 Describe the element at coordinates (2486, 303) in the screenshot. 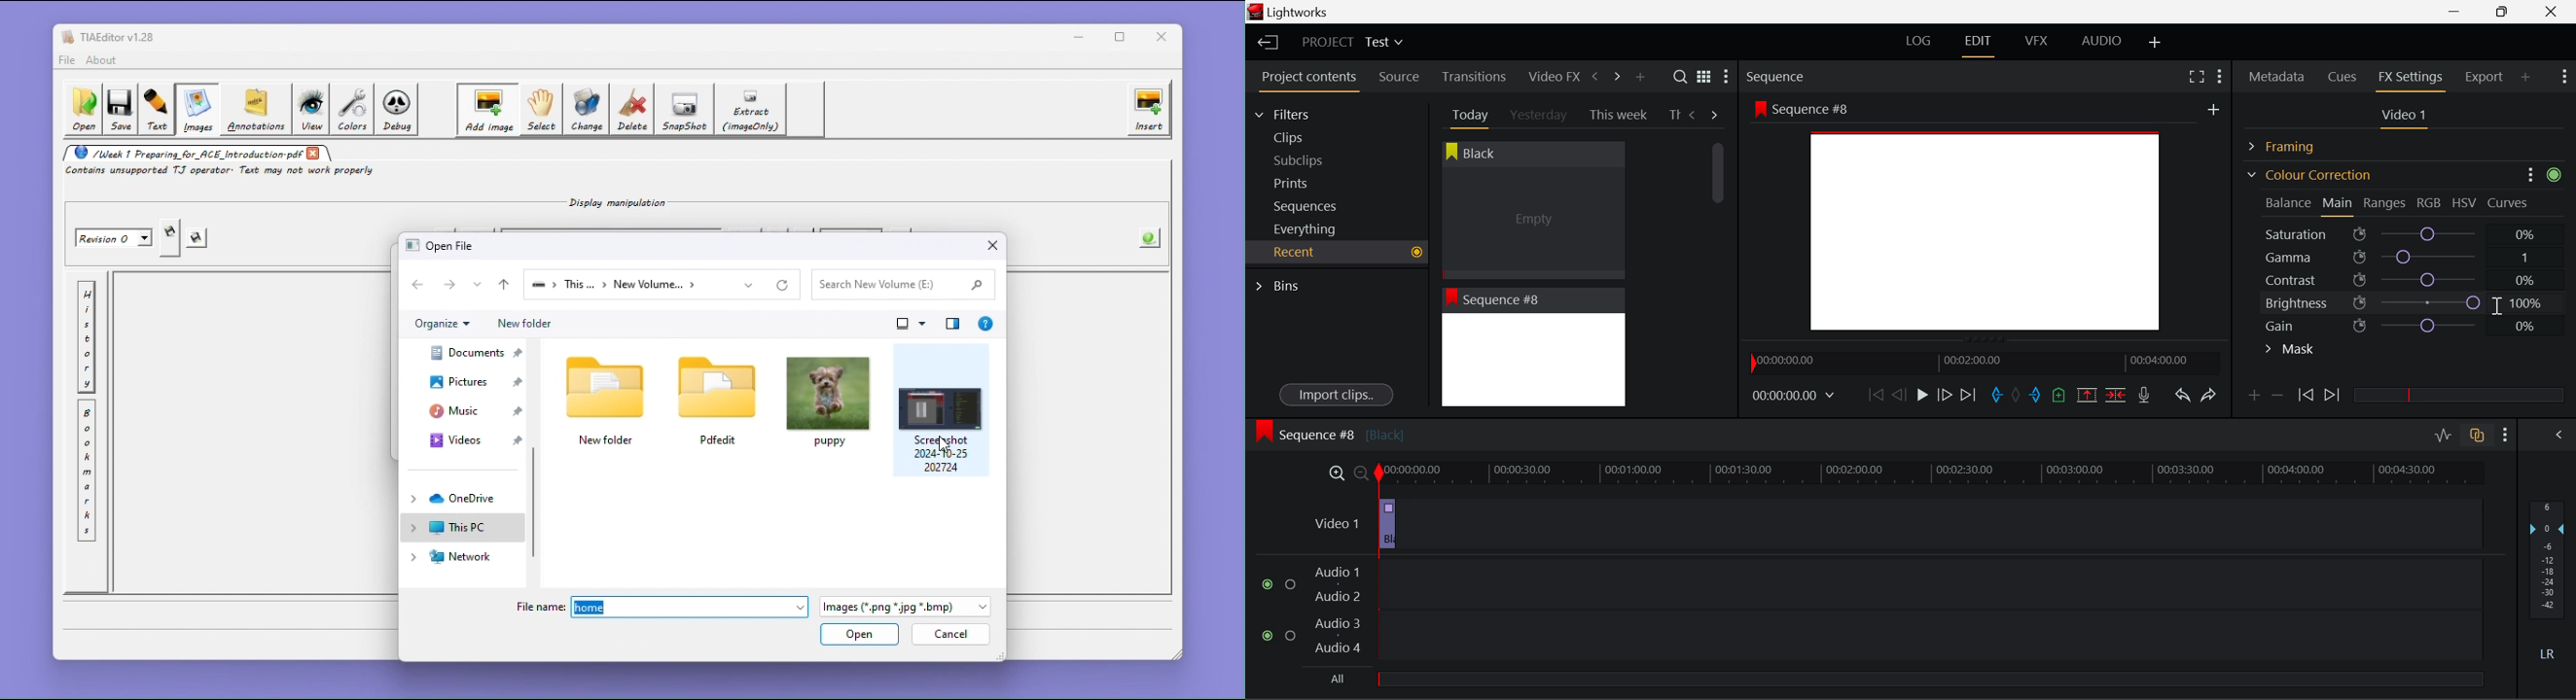

I see `DRAG_TO Cursor Position` at that location.